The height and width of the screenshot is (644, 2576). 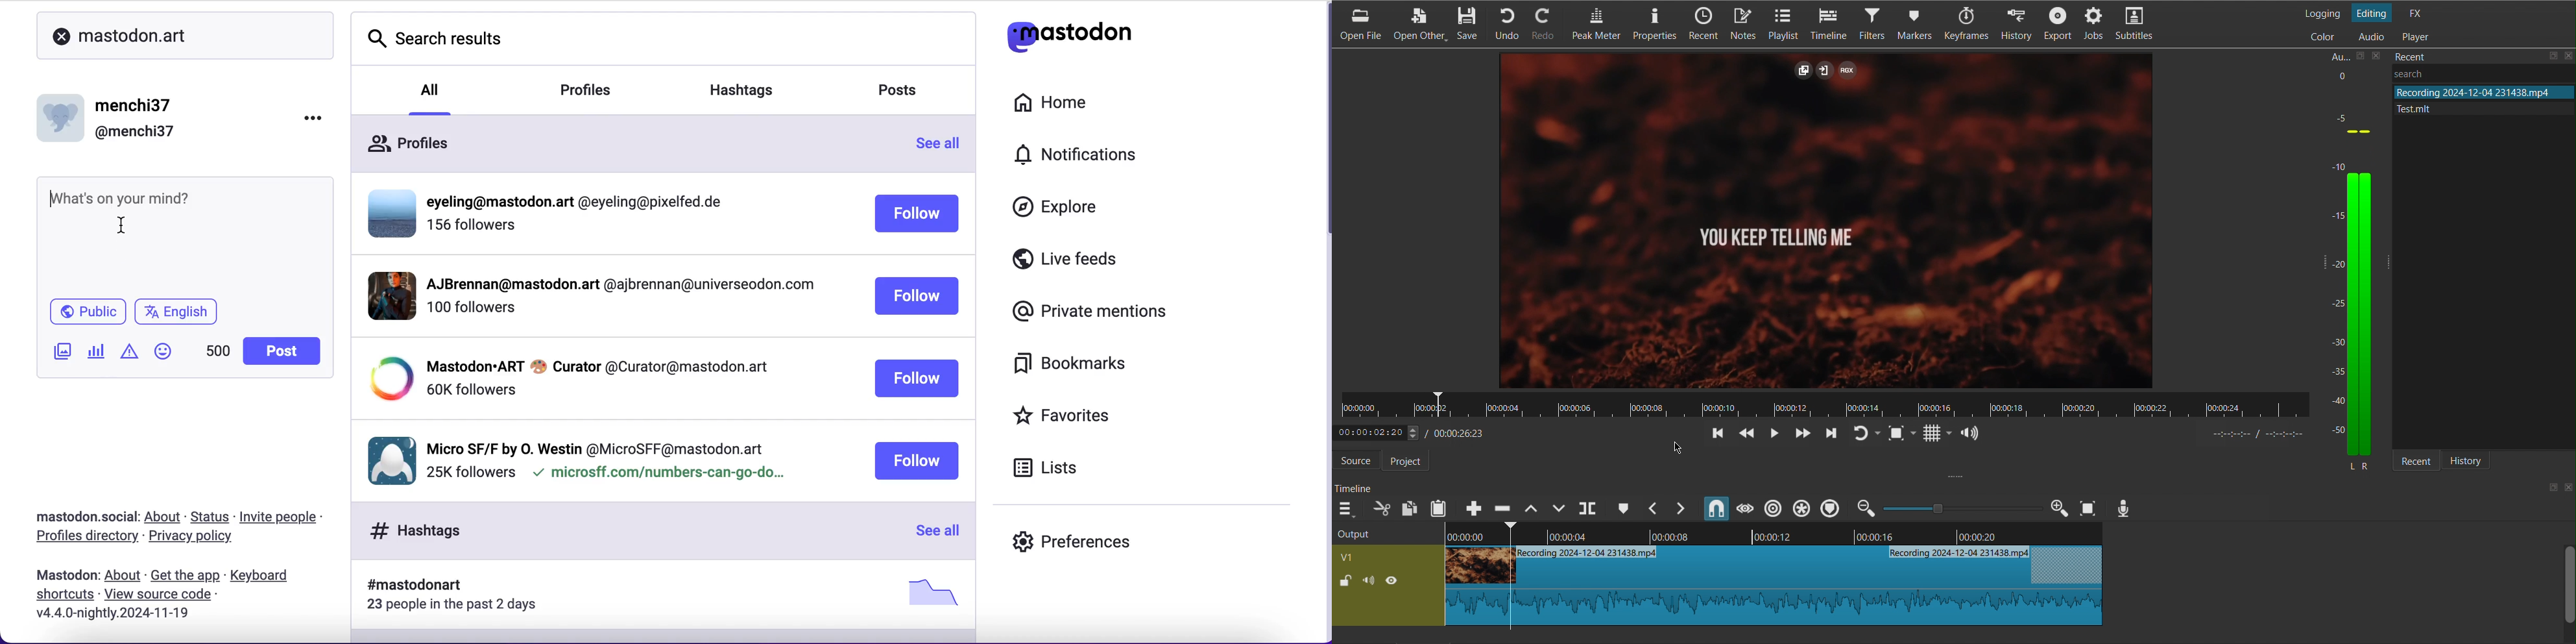 What do you see at coordinates (935, 532) in the screenshot?
I see `see all` at bounding box center [935, 532].